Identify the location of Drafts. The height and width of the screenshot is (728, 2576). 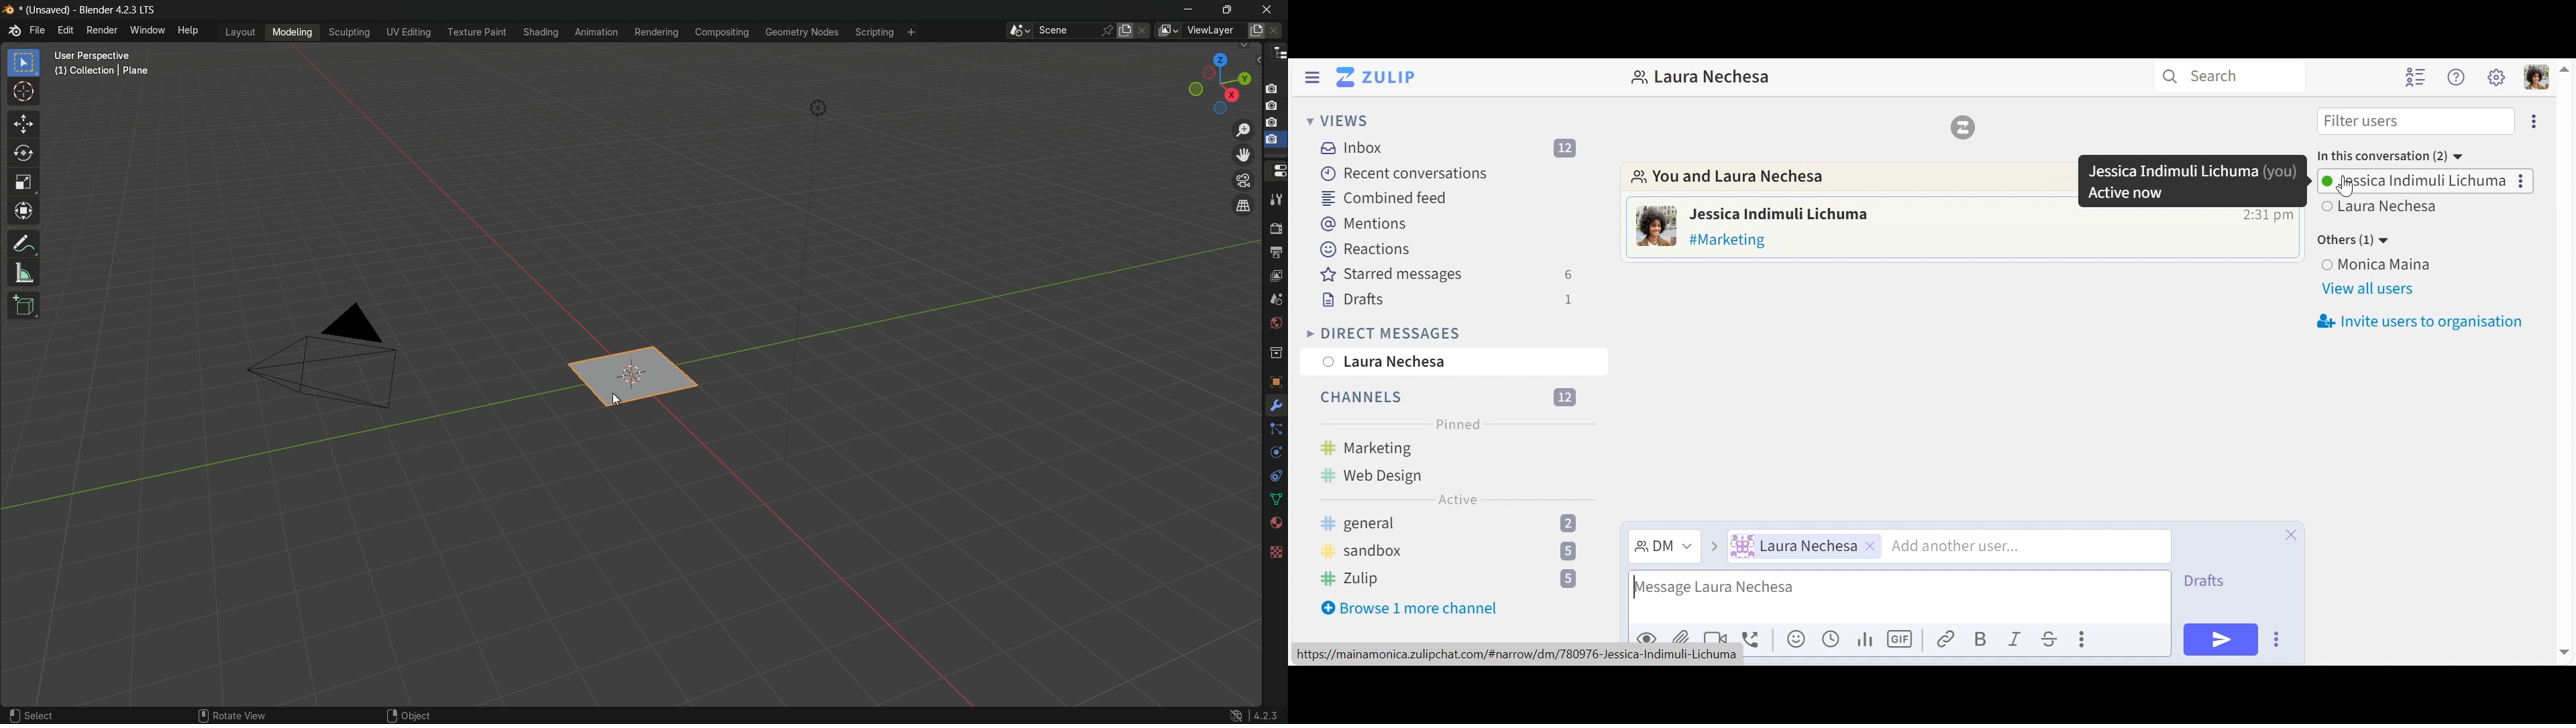
(2204, 581).